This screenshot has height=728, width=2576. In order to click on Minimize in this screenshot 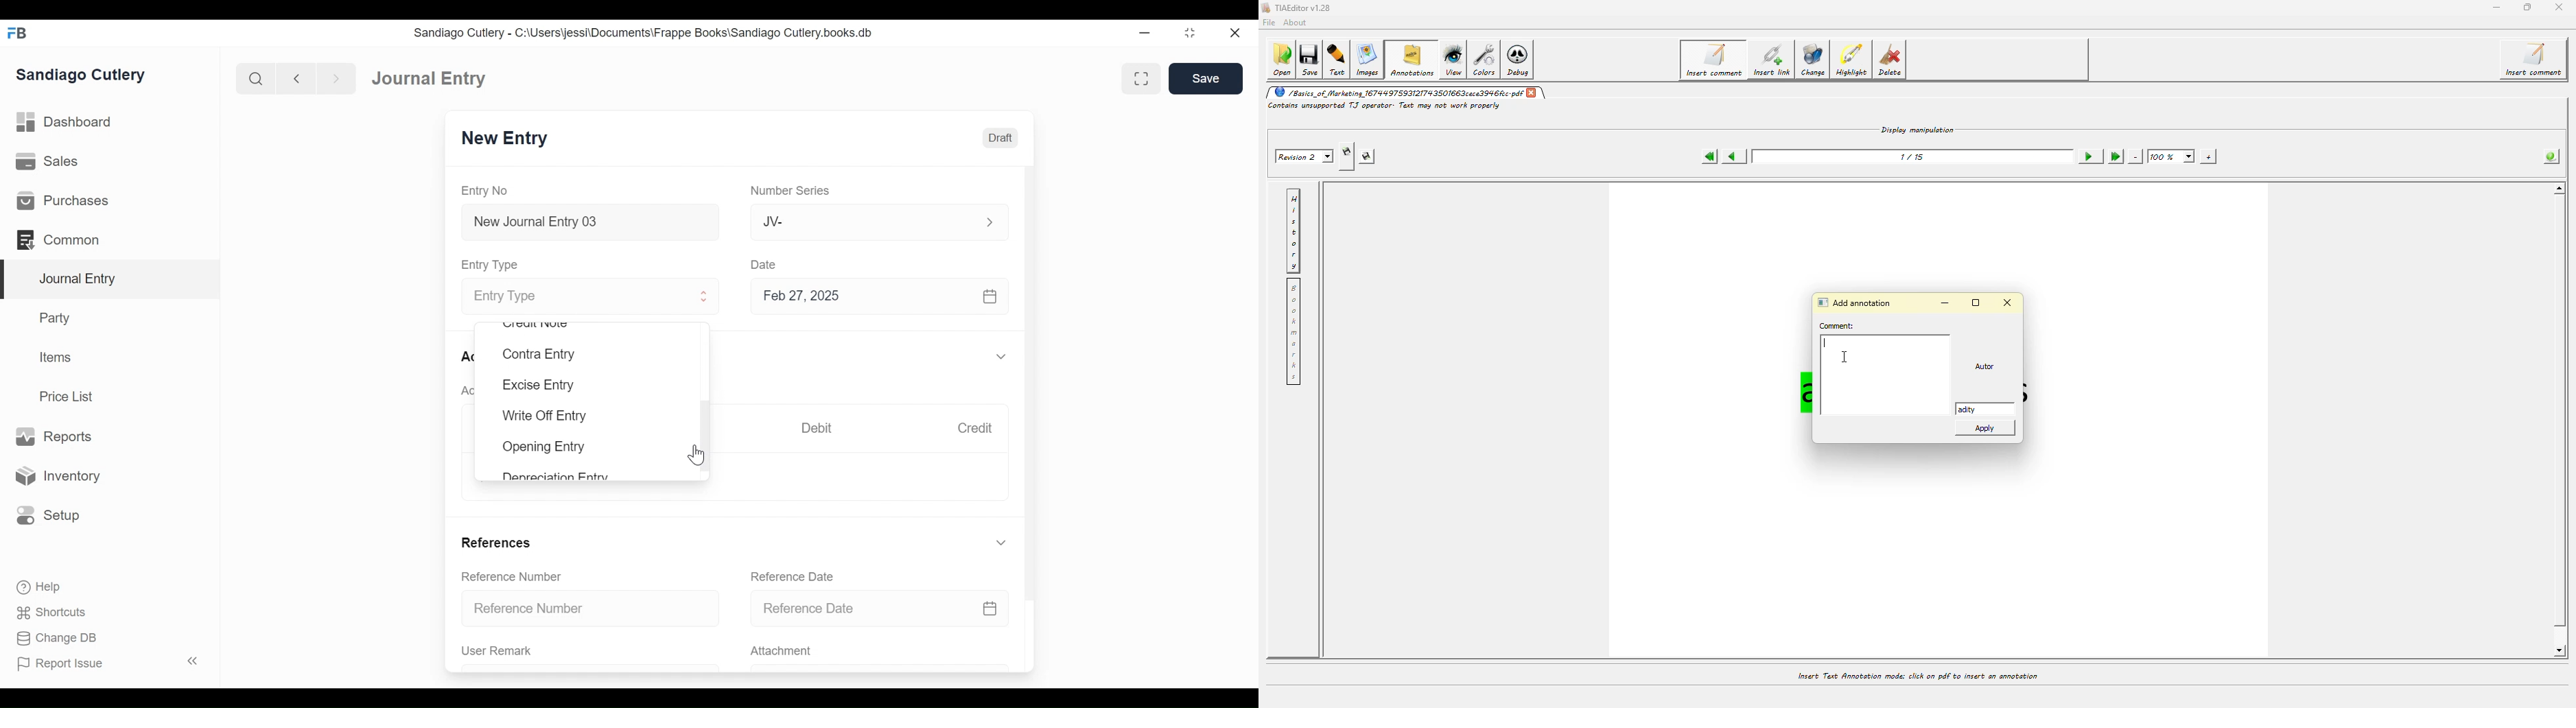, I will do `click(1147, 32)`.